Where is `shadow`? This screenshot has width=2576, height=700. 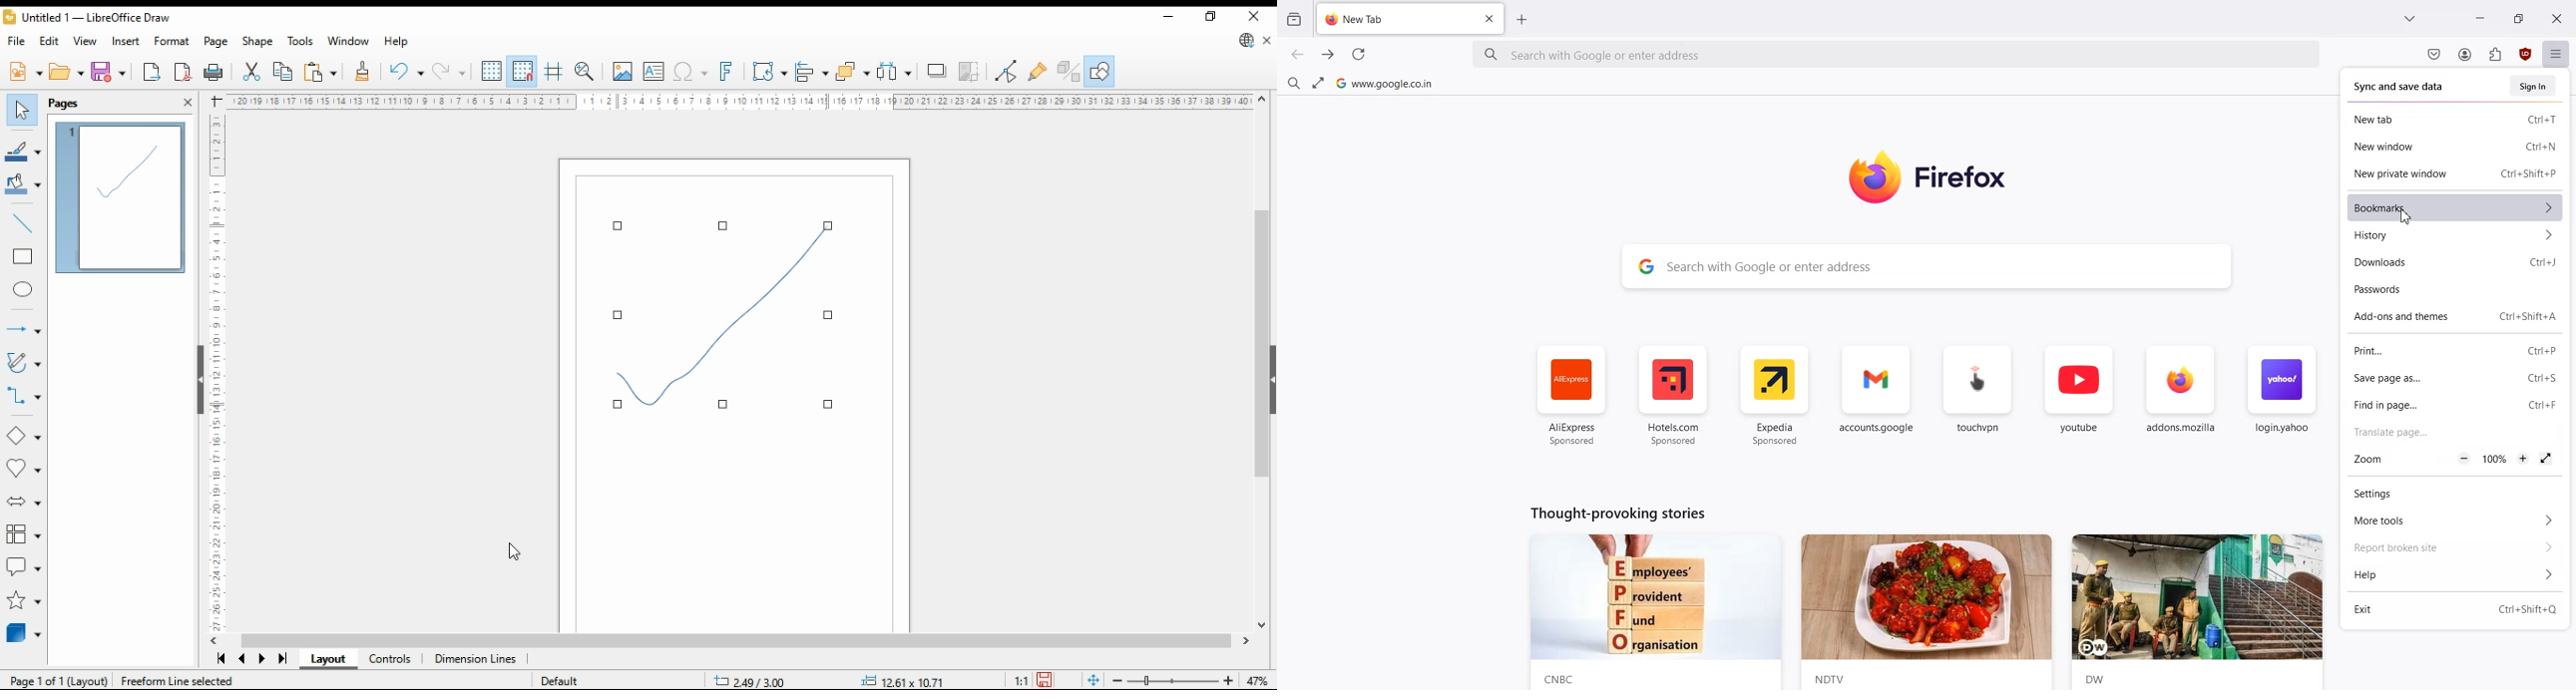
shadow is located at coordinates (935, 71).